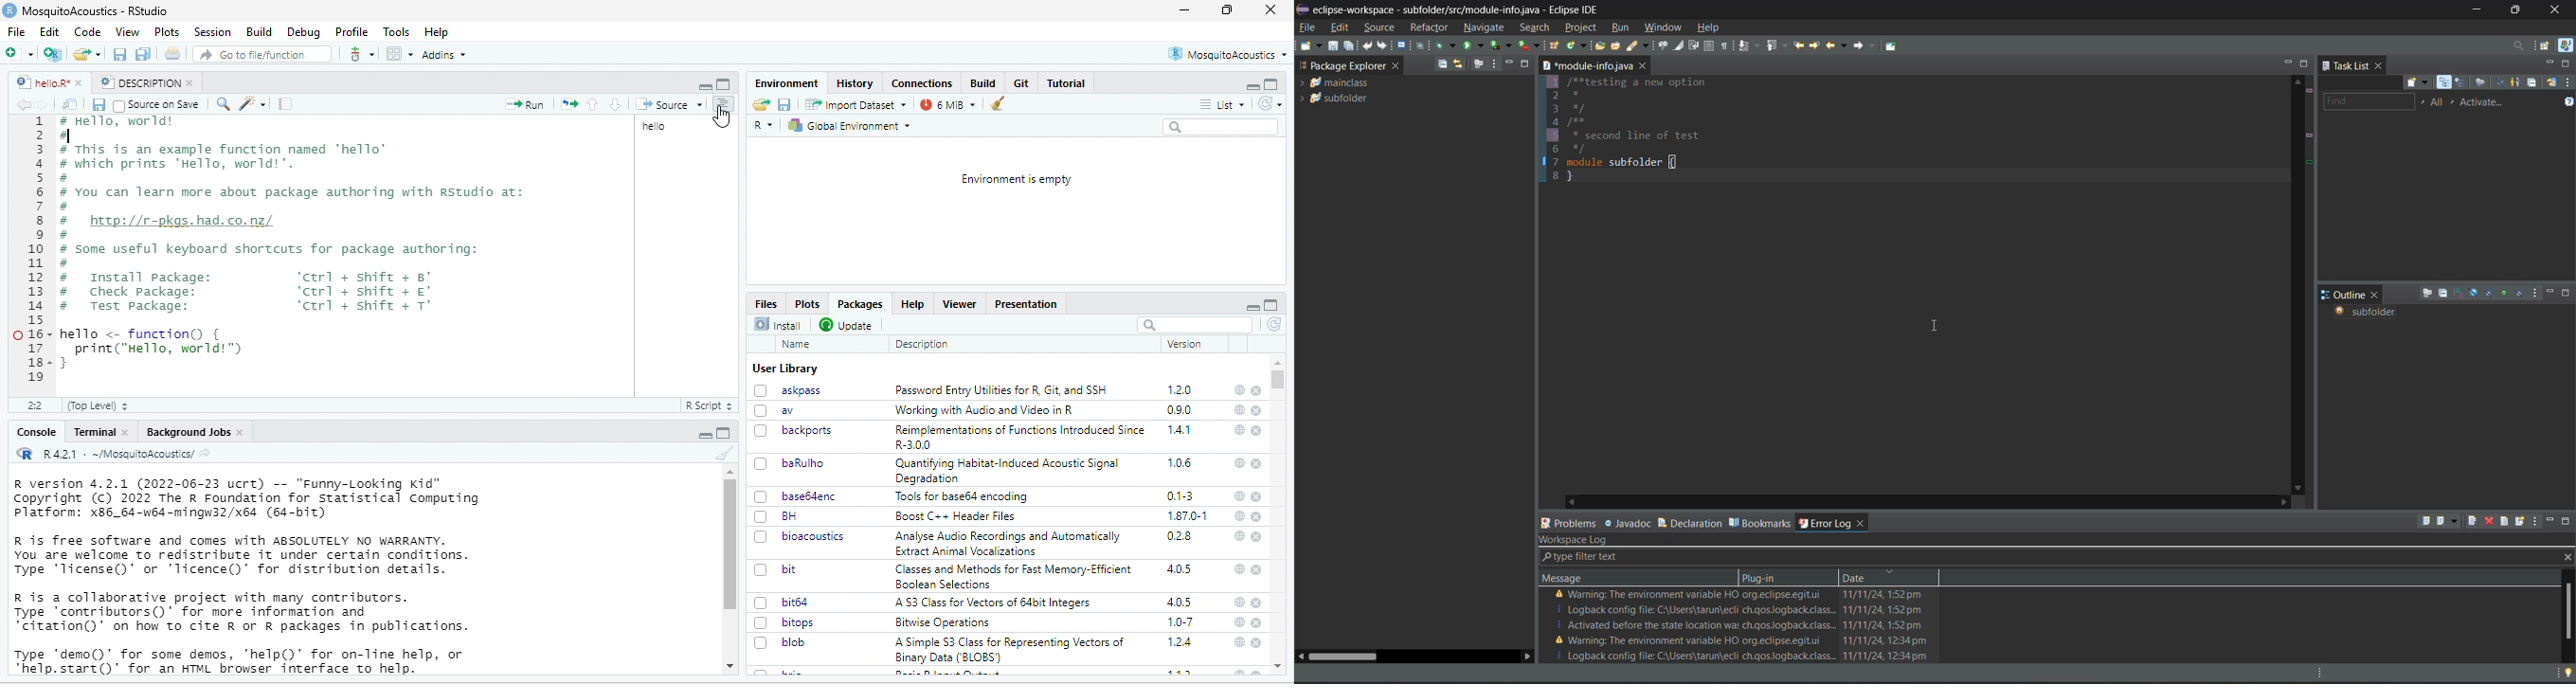 The image size is (2576, 700). What do you see at coordinates (855, 83) in the screenshot?
I see `History` at bounding box center [855, 83].